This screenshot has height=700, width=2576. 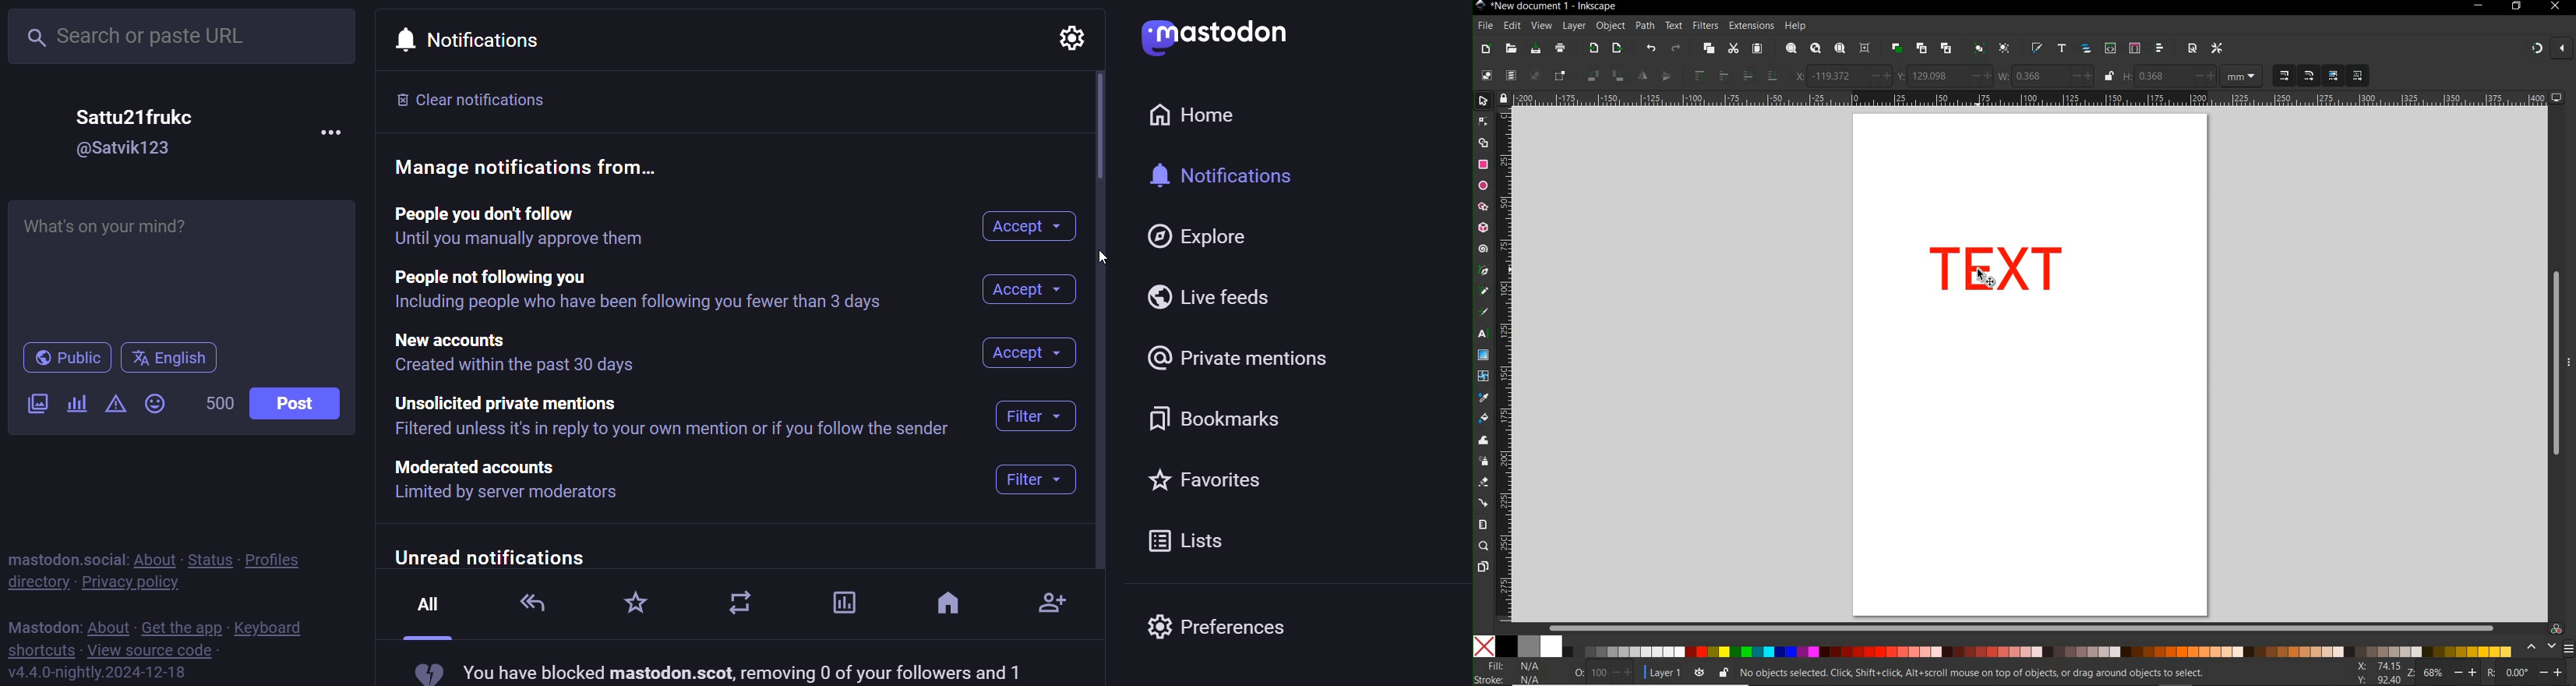 What do you see at coordinates (1092, 130) in the screenshot?
I see `scroll bar` at bounding box center [1092, 130].